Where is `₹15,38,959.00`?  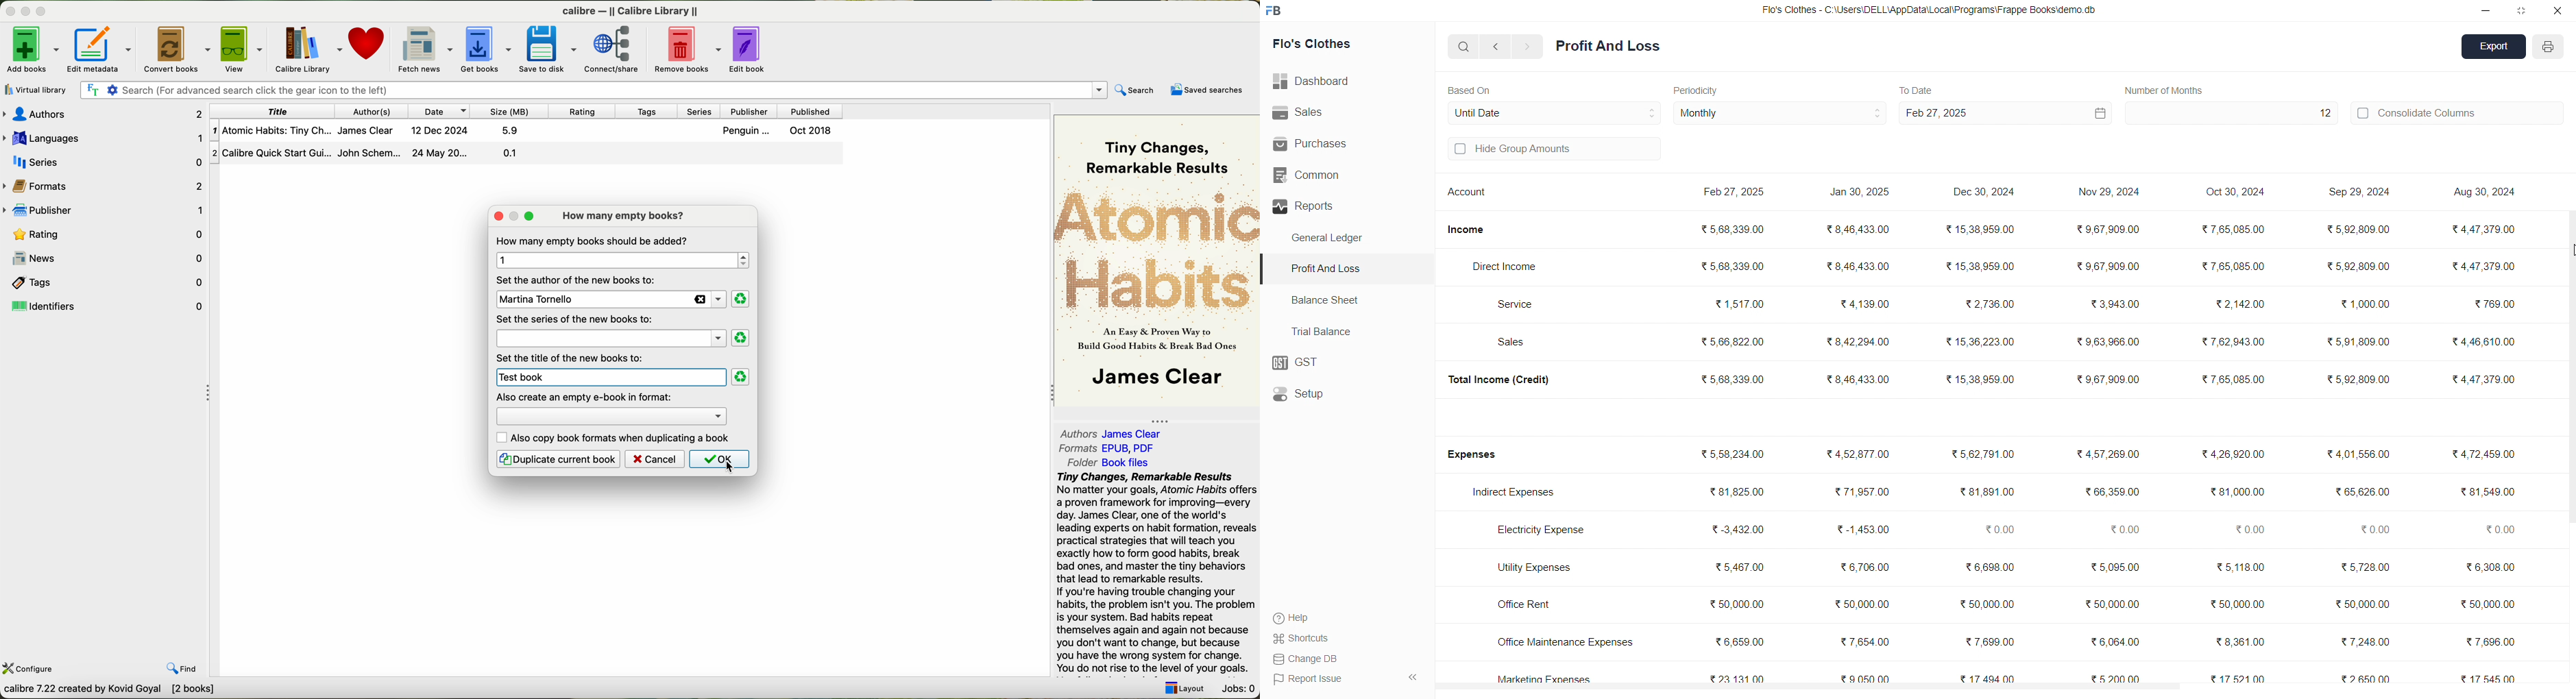 ₹15,38,959.00 is located at coordinates (1989, 267).